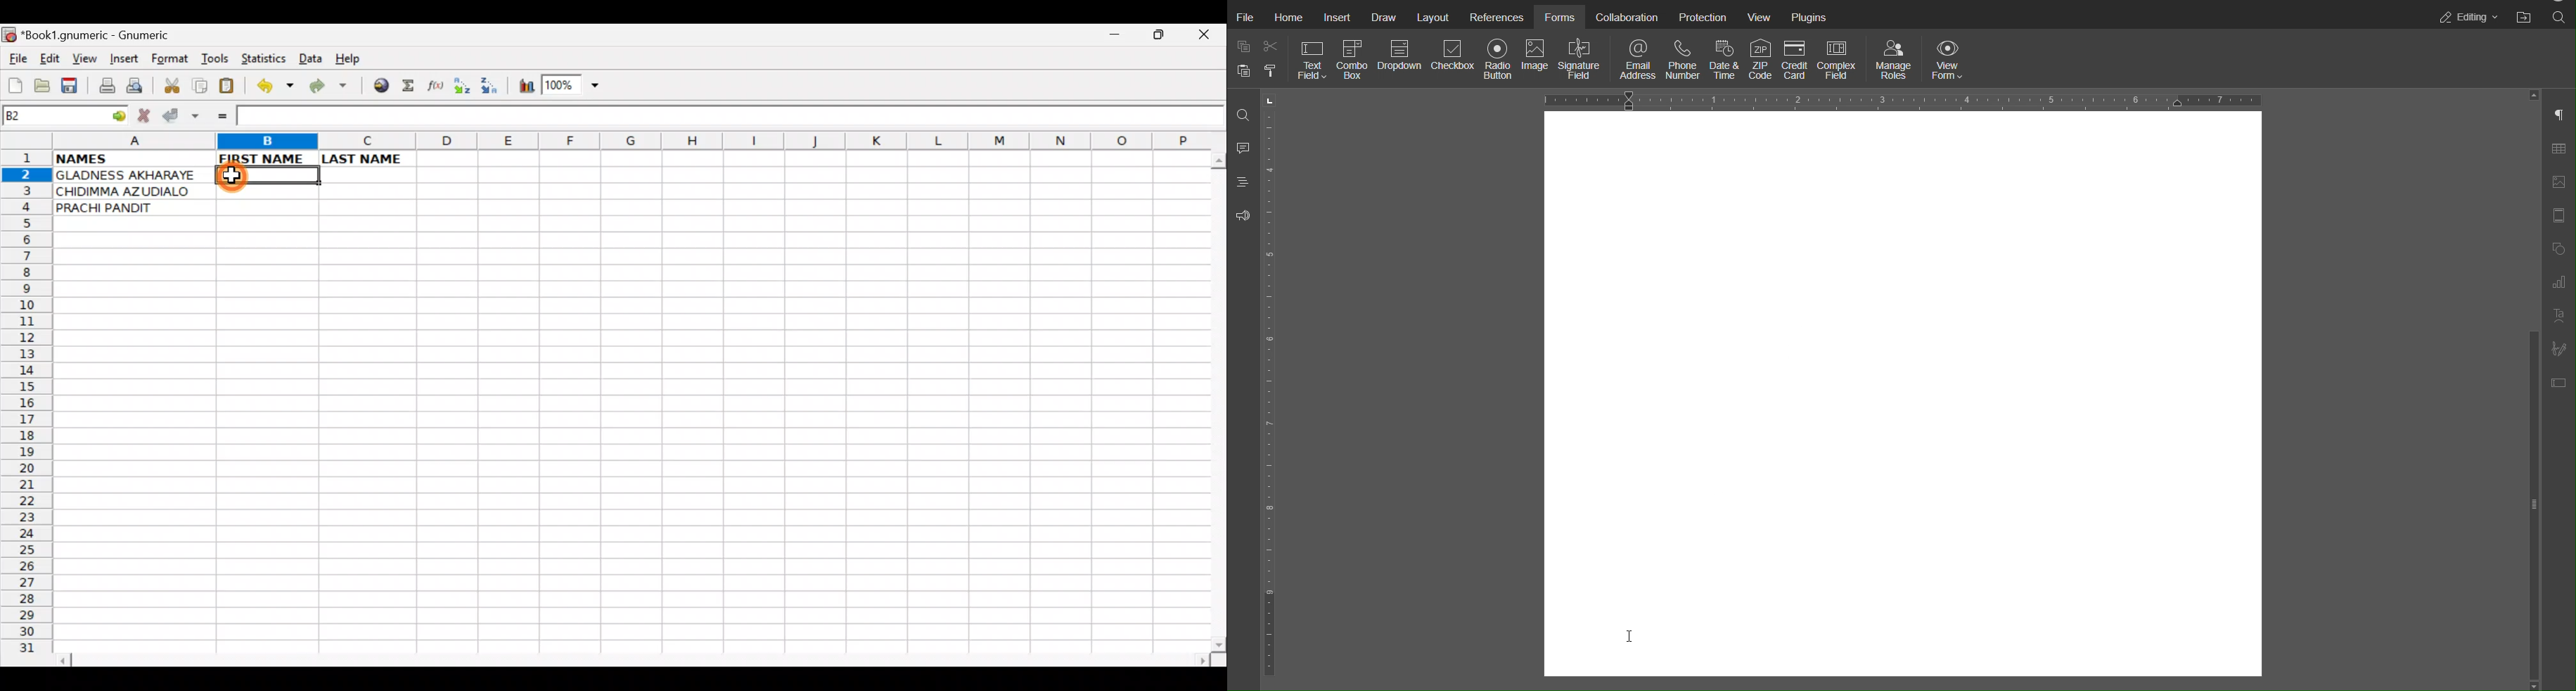 The width and height of the screenshot is (2576, 700). I want to click on Cancel change, so click(147, 113).